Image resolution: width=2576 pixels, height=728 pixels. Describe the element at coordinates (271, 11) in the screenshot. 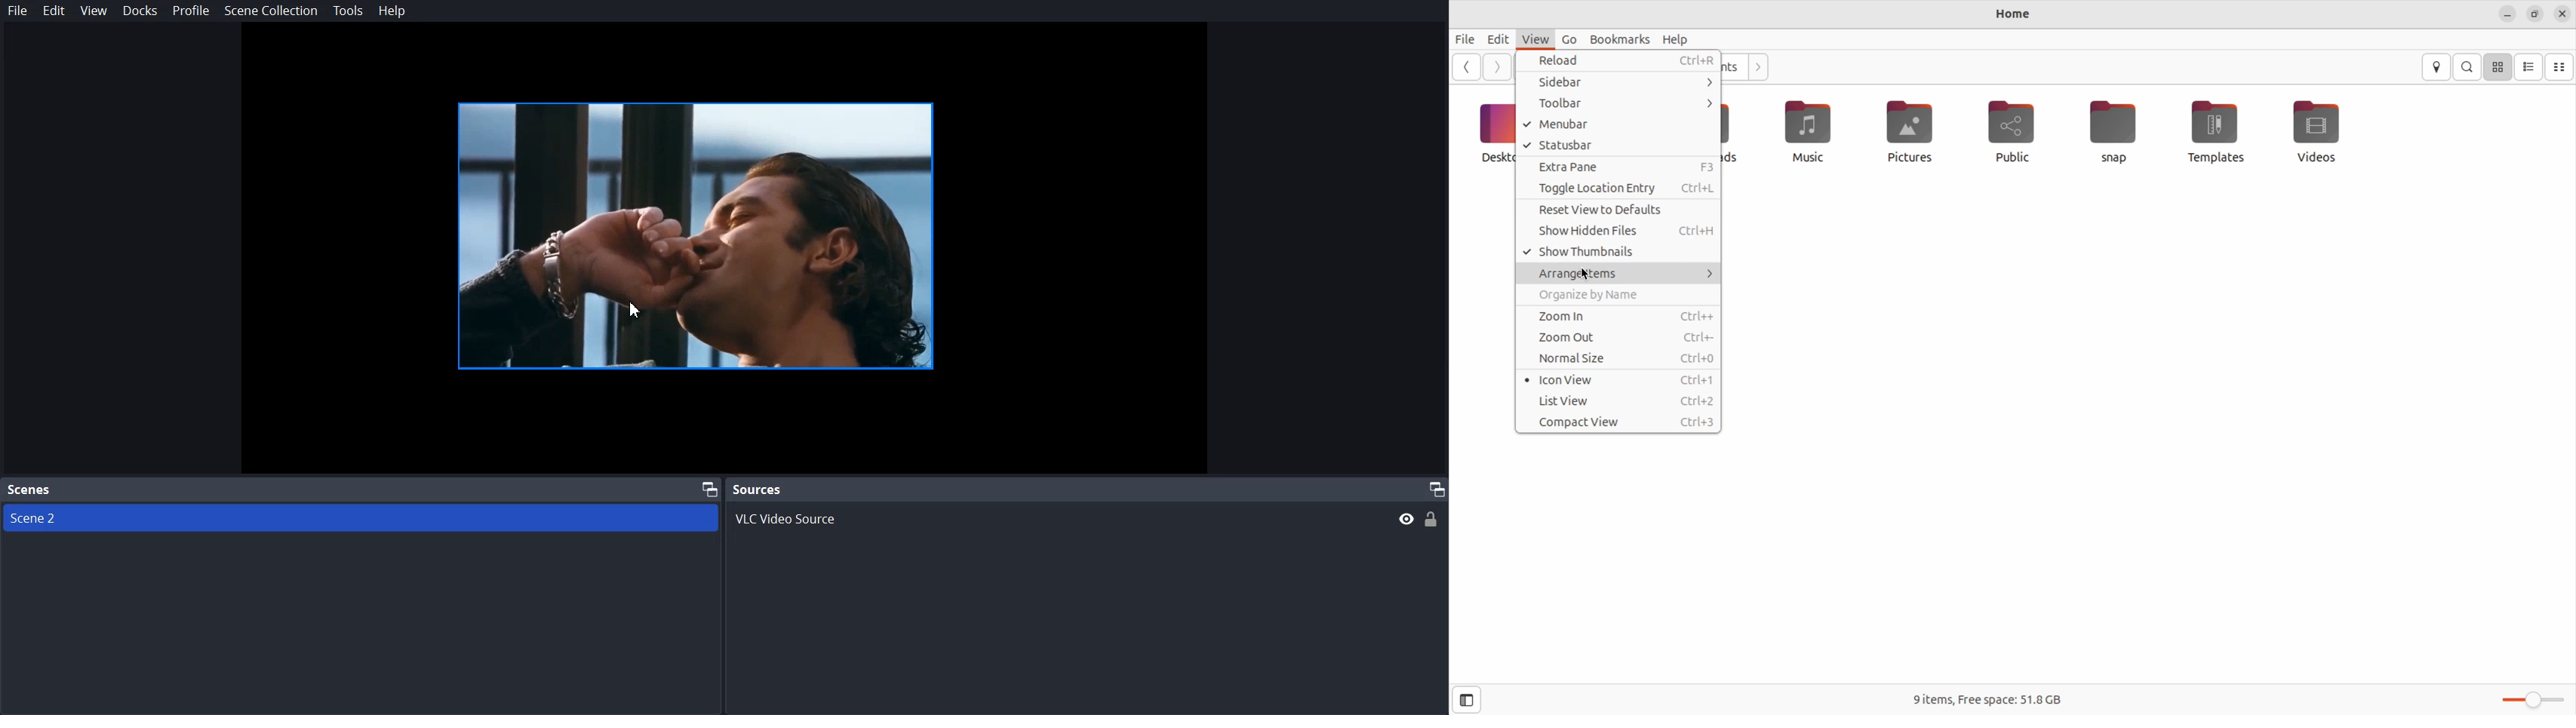

I see `Scene Collection` at that location.